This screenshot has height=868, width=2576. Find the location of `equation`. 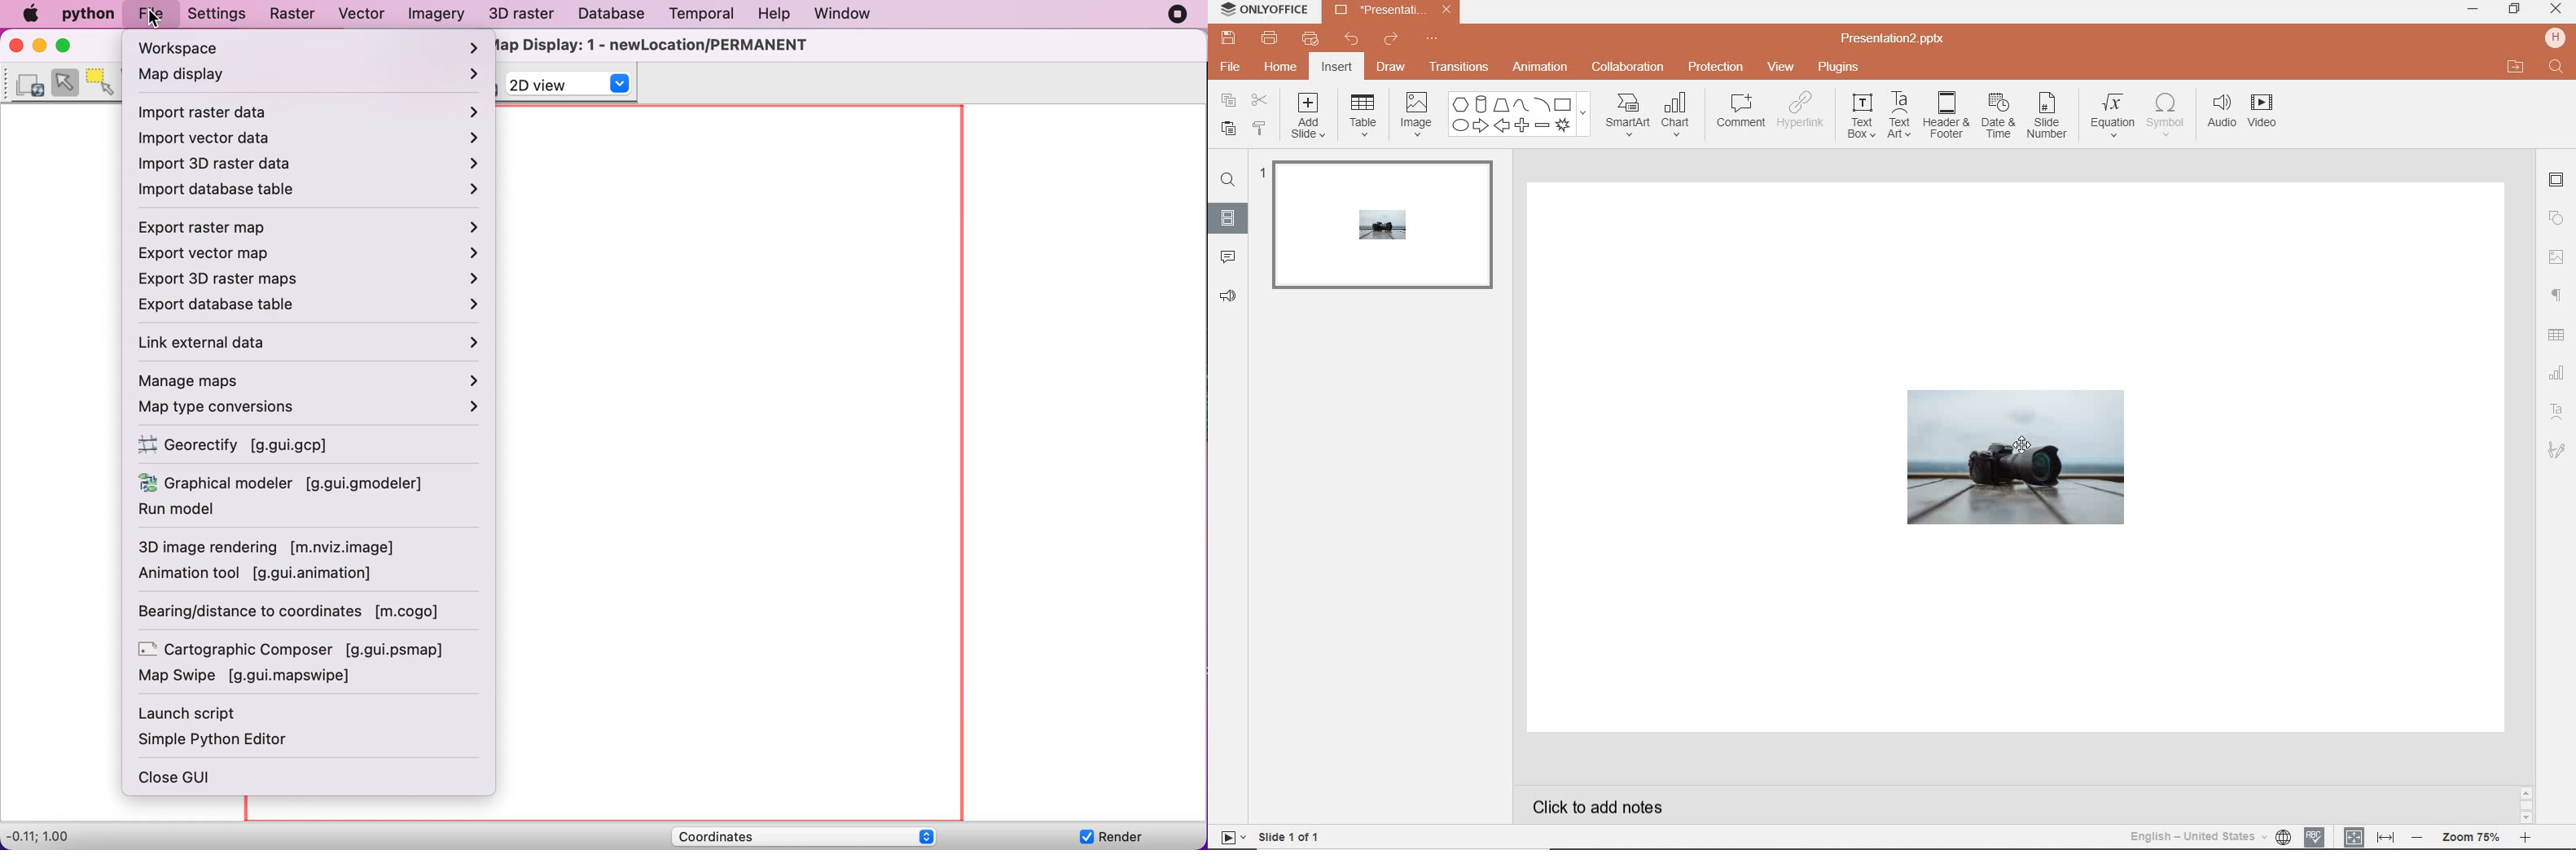

equation is located at coordinates (2113, 112).